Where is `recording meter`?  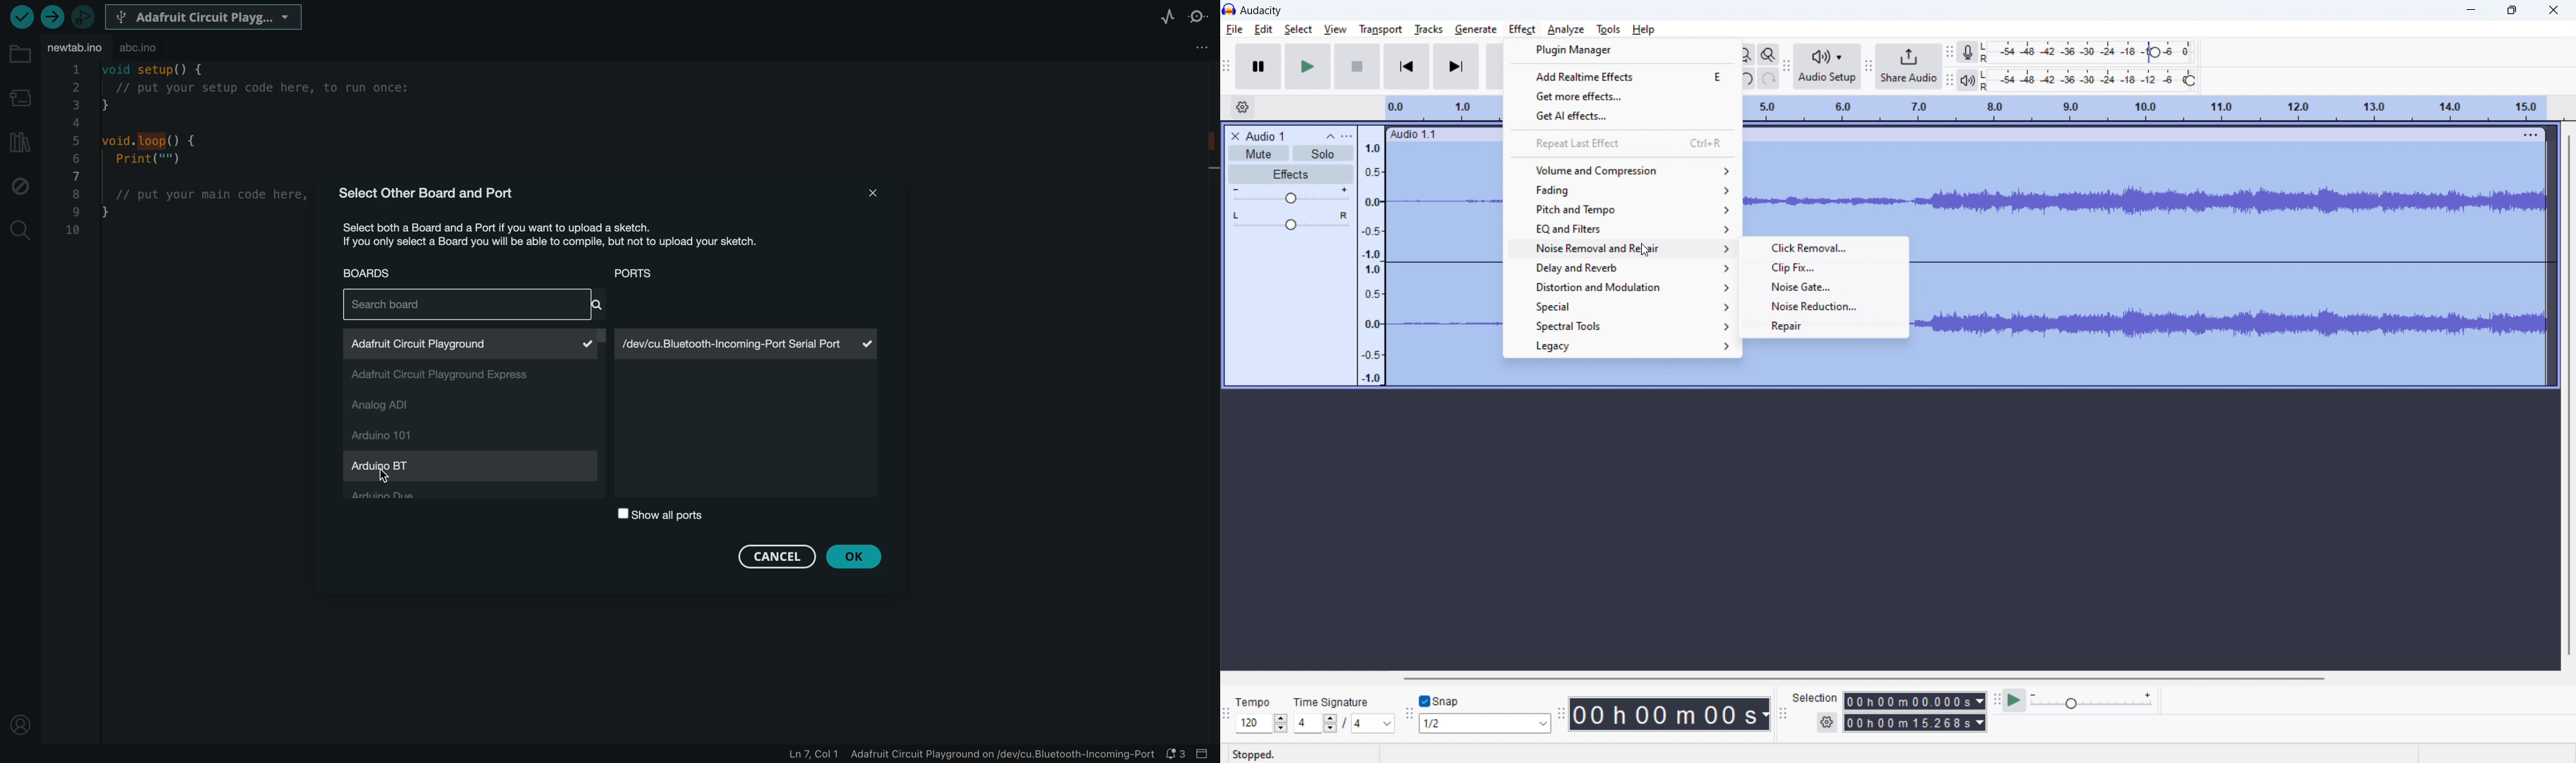 recording meter is located at coordinates (1967, 53).